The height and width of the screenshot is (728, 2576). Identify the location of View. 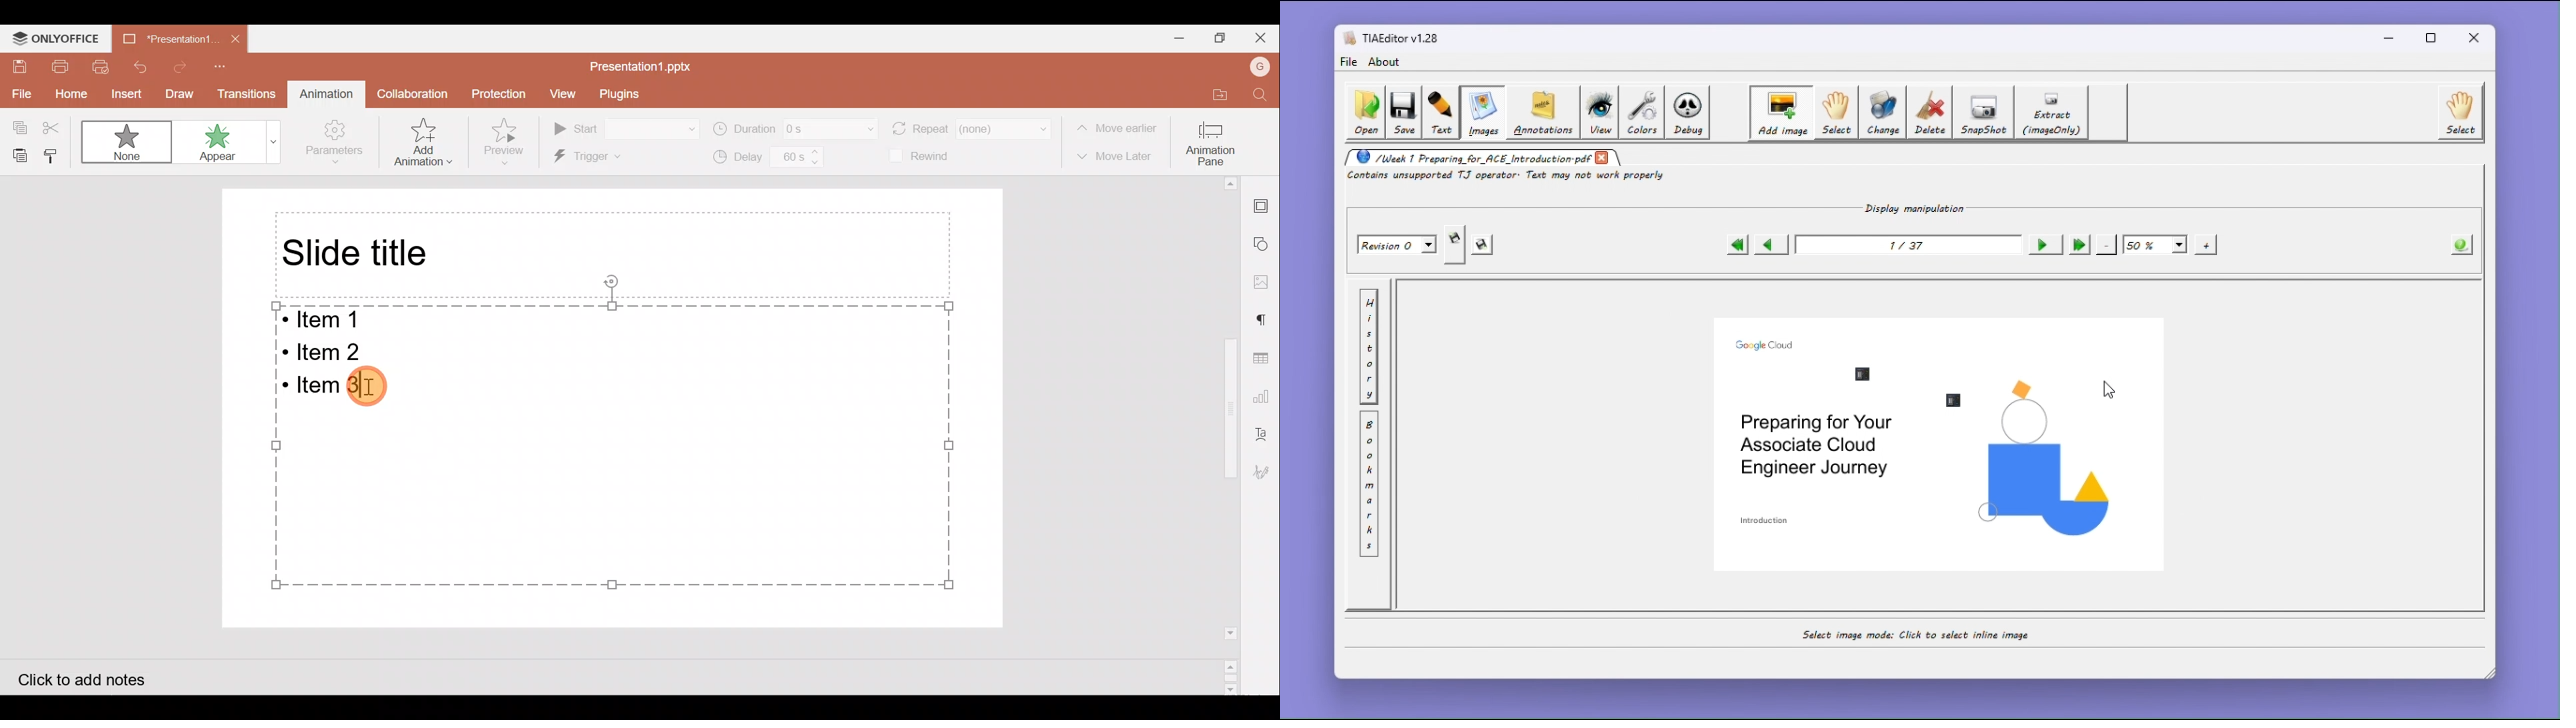
(564, 93).